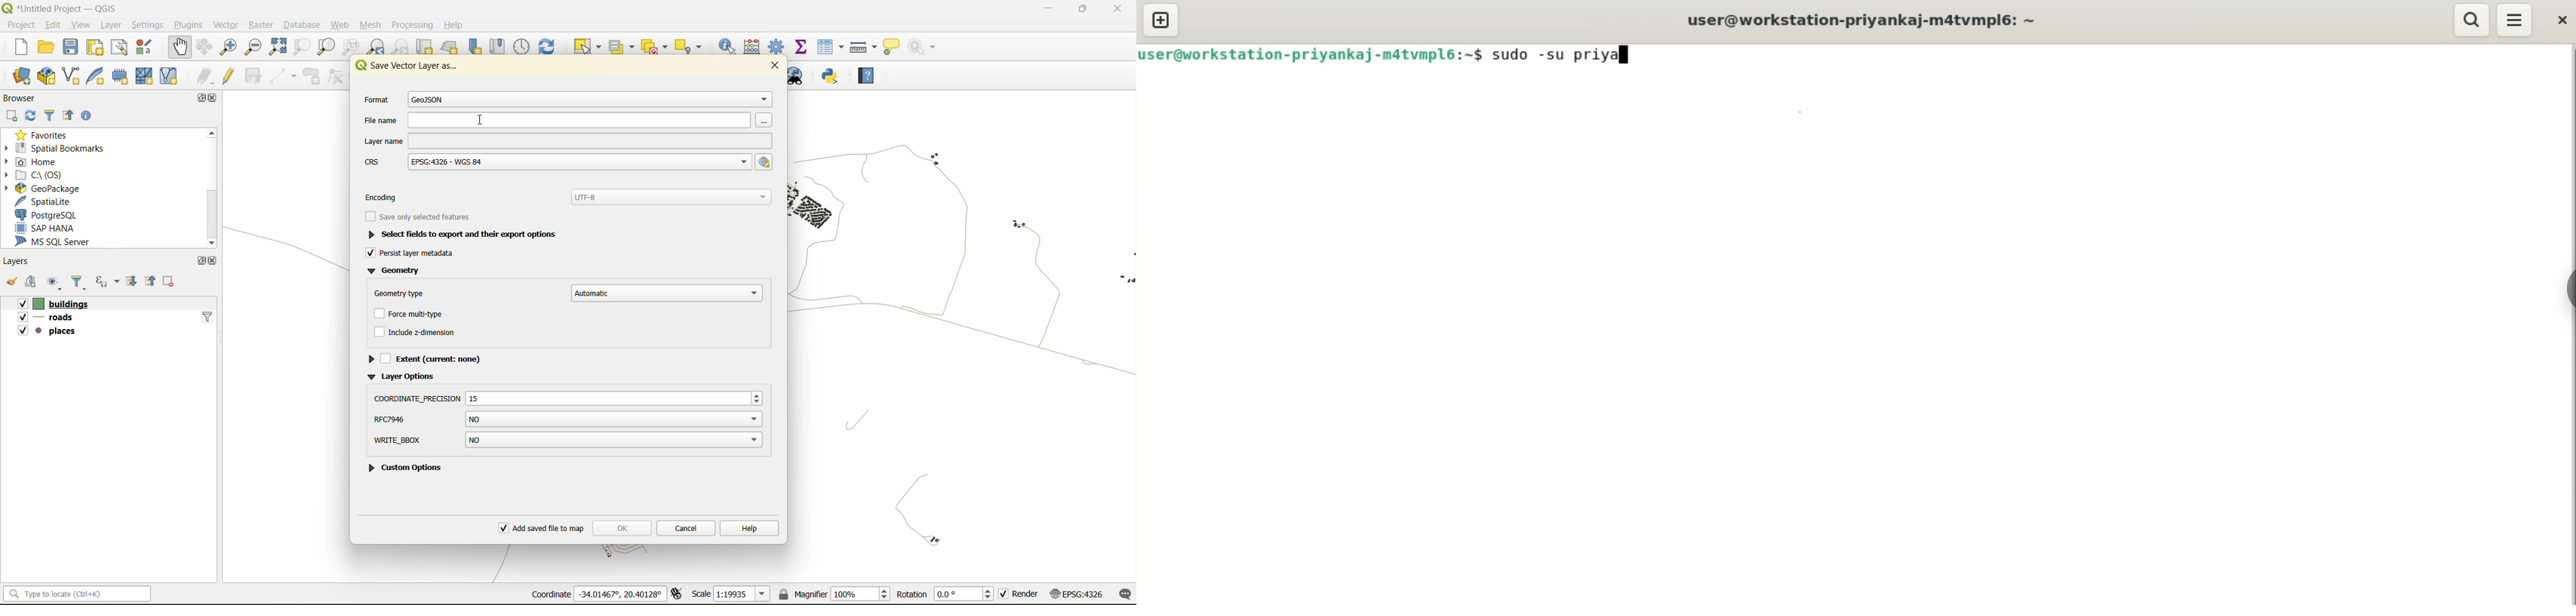 This screenshot has width=2576, height=616. Describe the element at coordinates (523, 46) in the screenshot. I see `control panel` at that location.